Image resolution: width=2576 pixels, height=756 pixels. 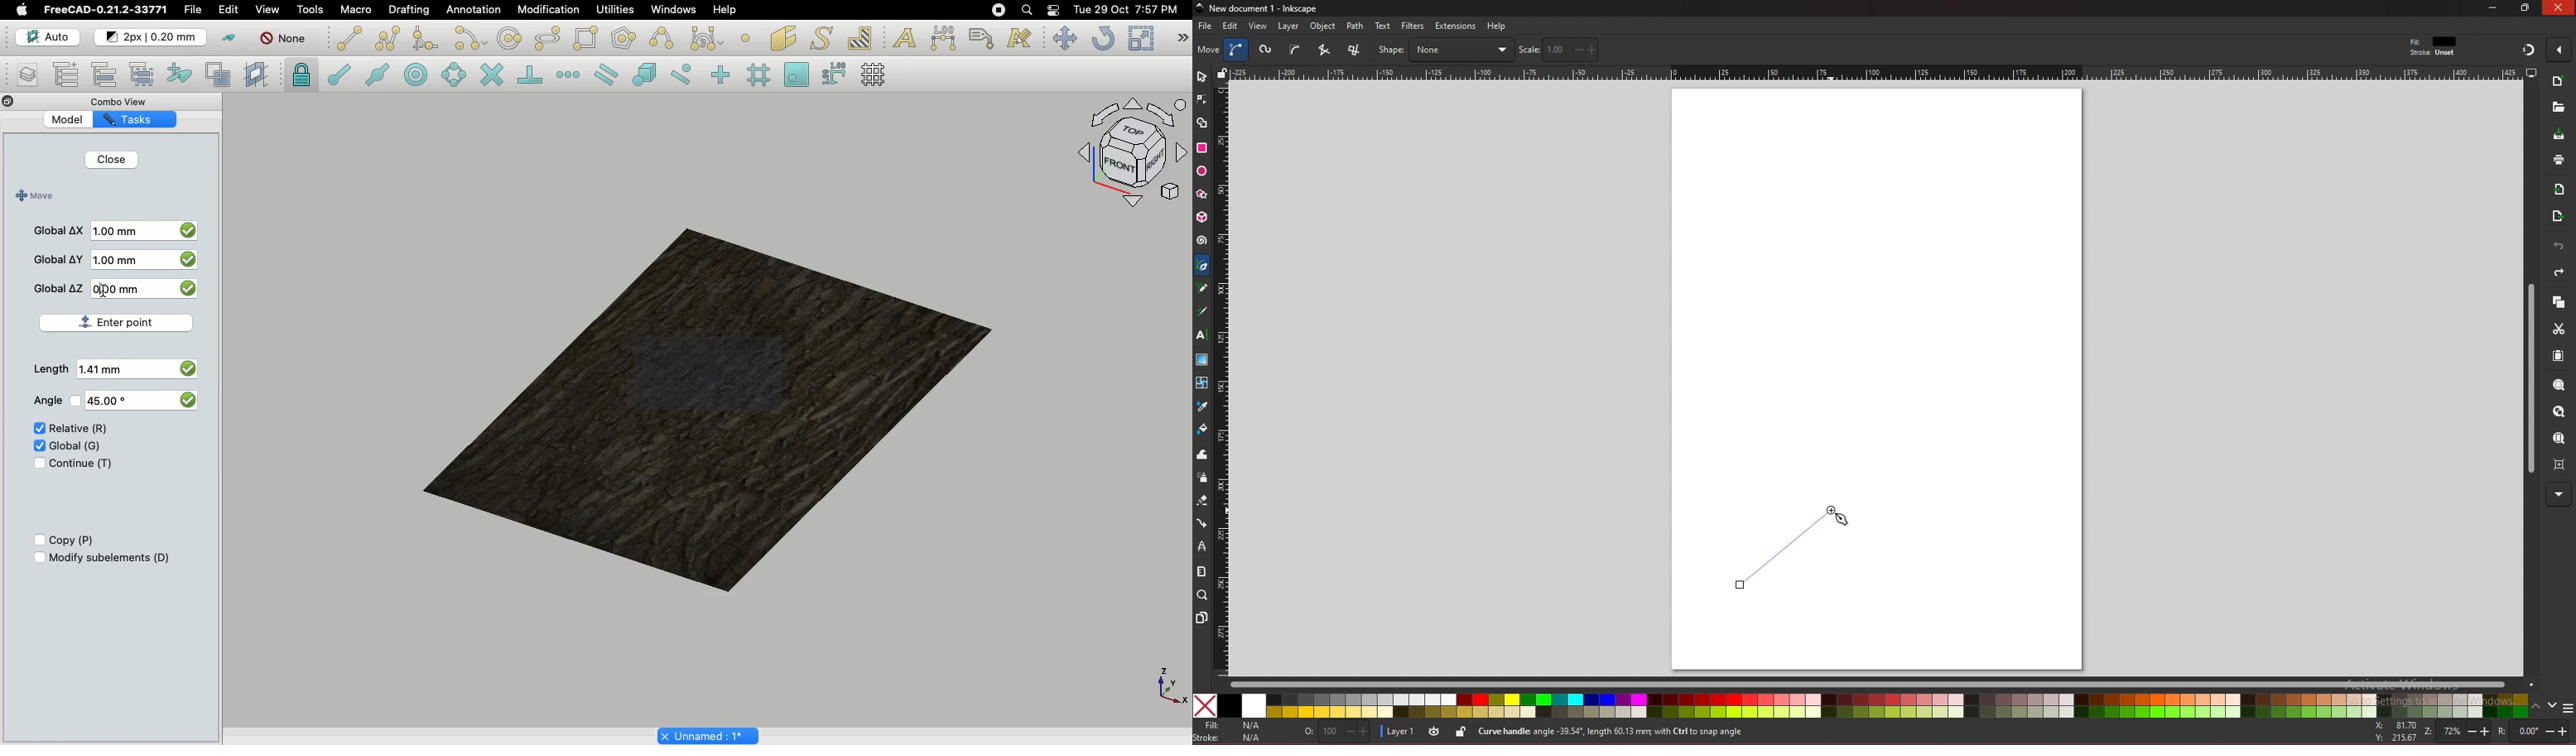 What do you see at coordinates (2527, 7) in the screenshot?
I see `resize` at bounding box center [2527, 7].